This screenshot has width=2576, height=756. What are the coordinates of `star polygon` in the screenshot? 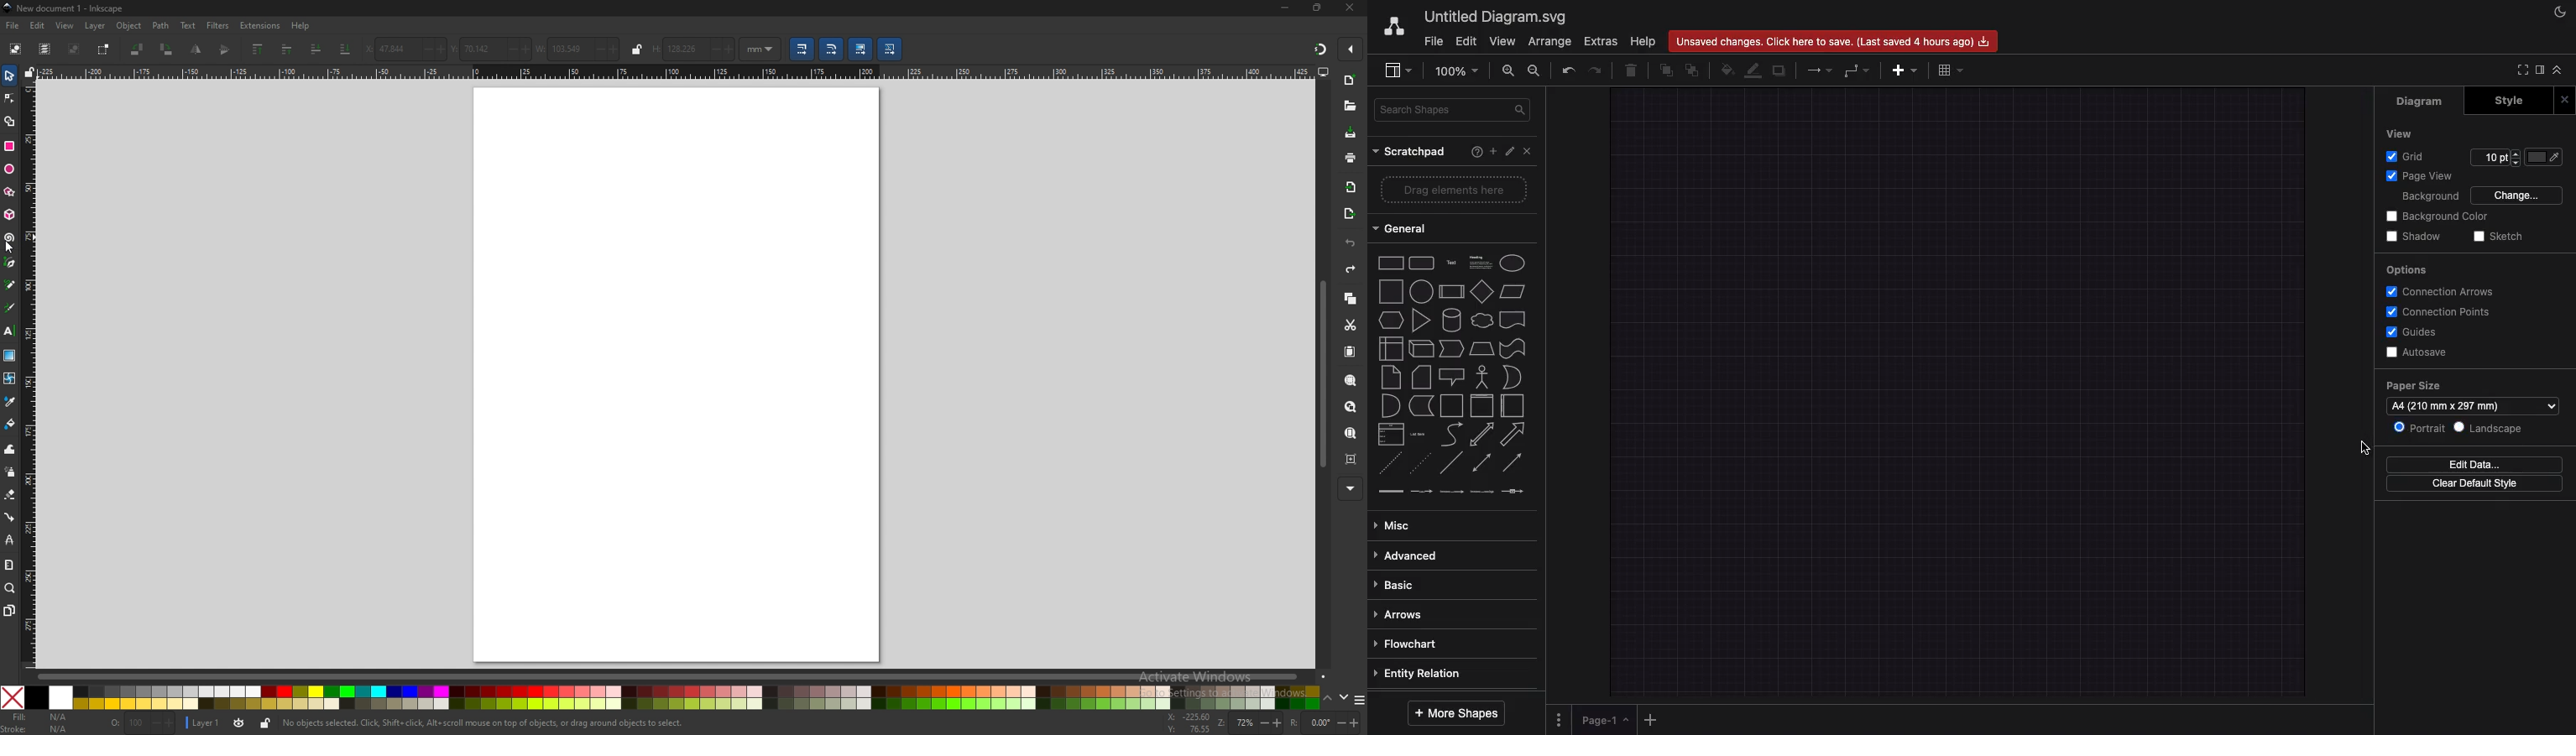 It's located at (9, 192).